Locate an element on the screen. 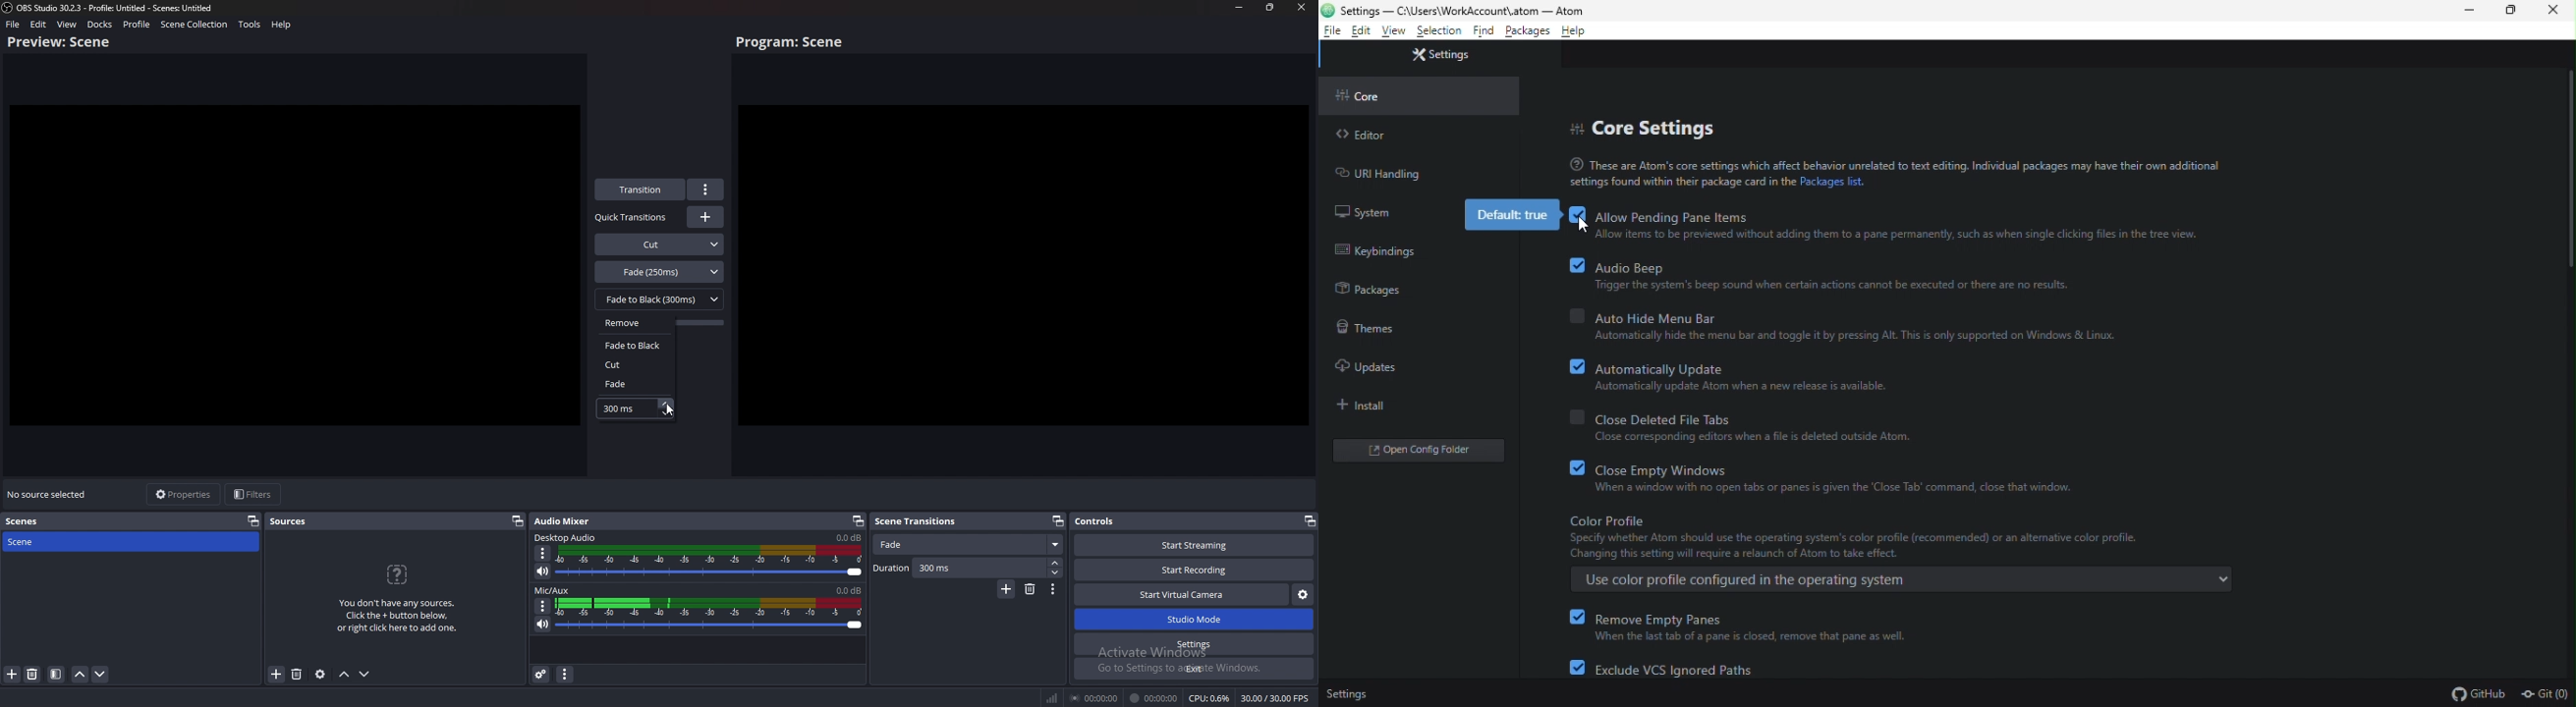 This screenshot has width=2576, height=728. Cut is located at coordinates (660, 243).